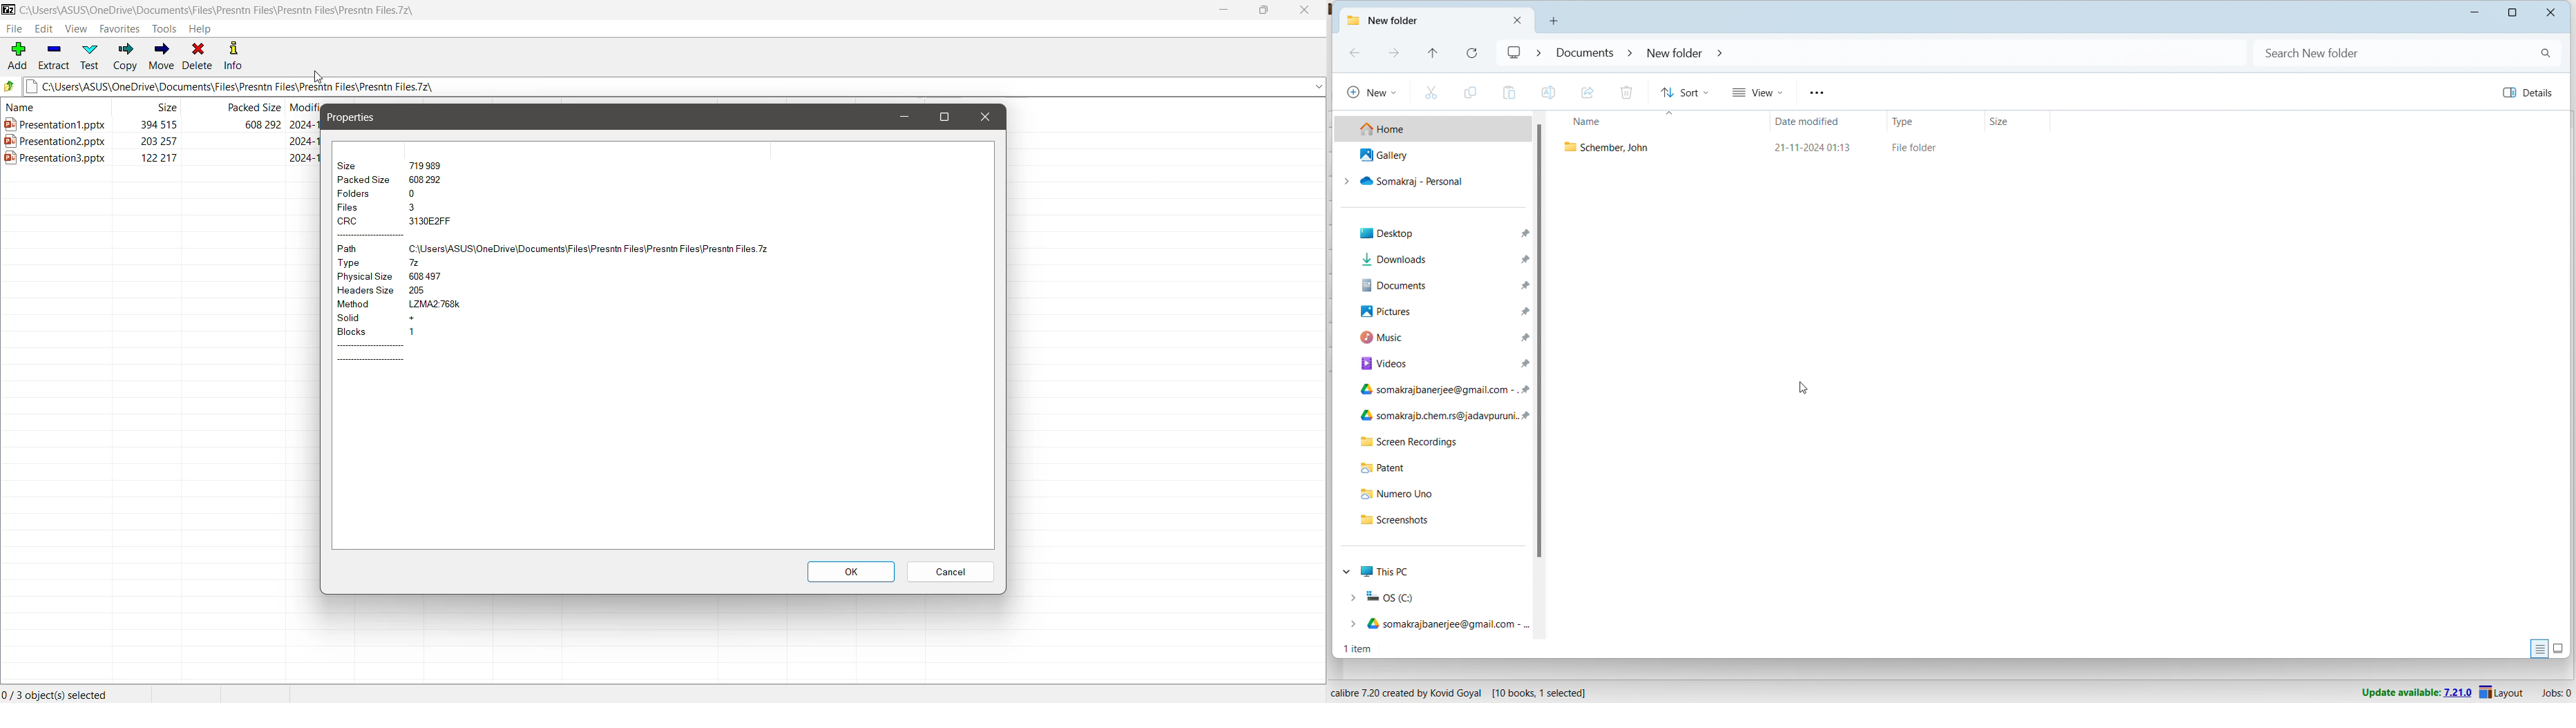 The height and width of the screenshot is (728, 2576). Describe the element at coordinates (166, 29) in the screenshot. I see `Tools` at that location.